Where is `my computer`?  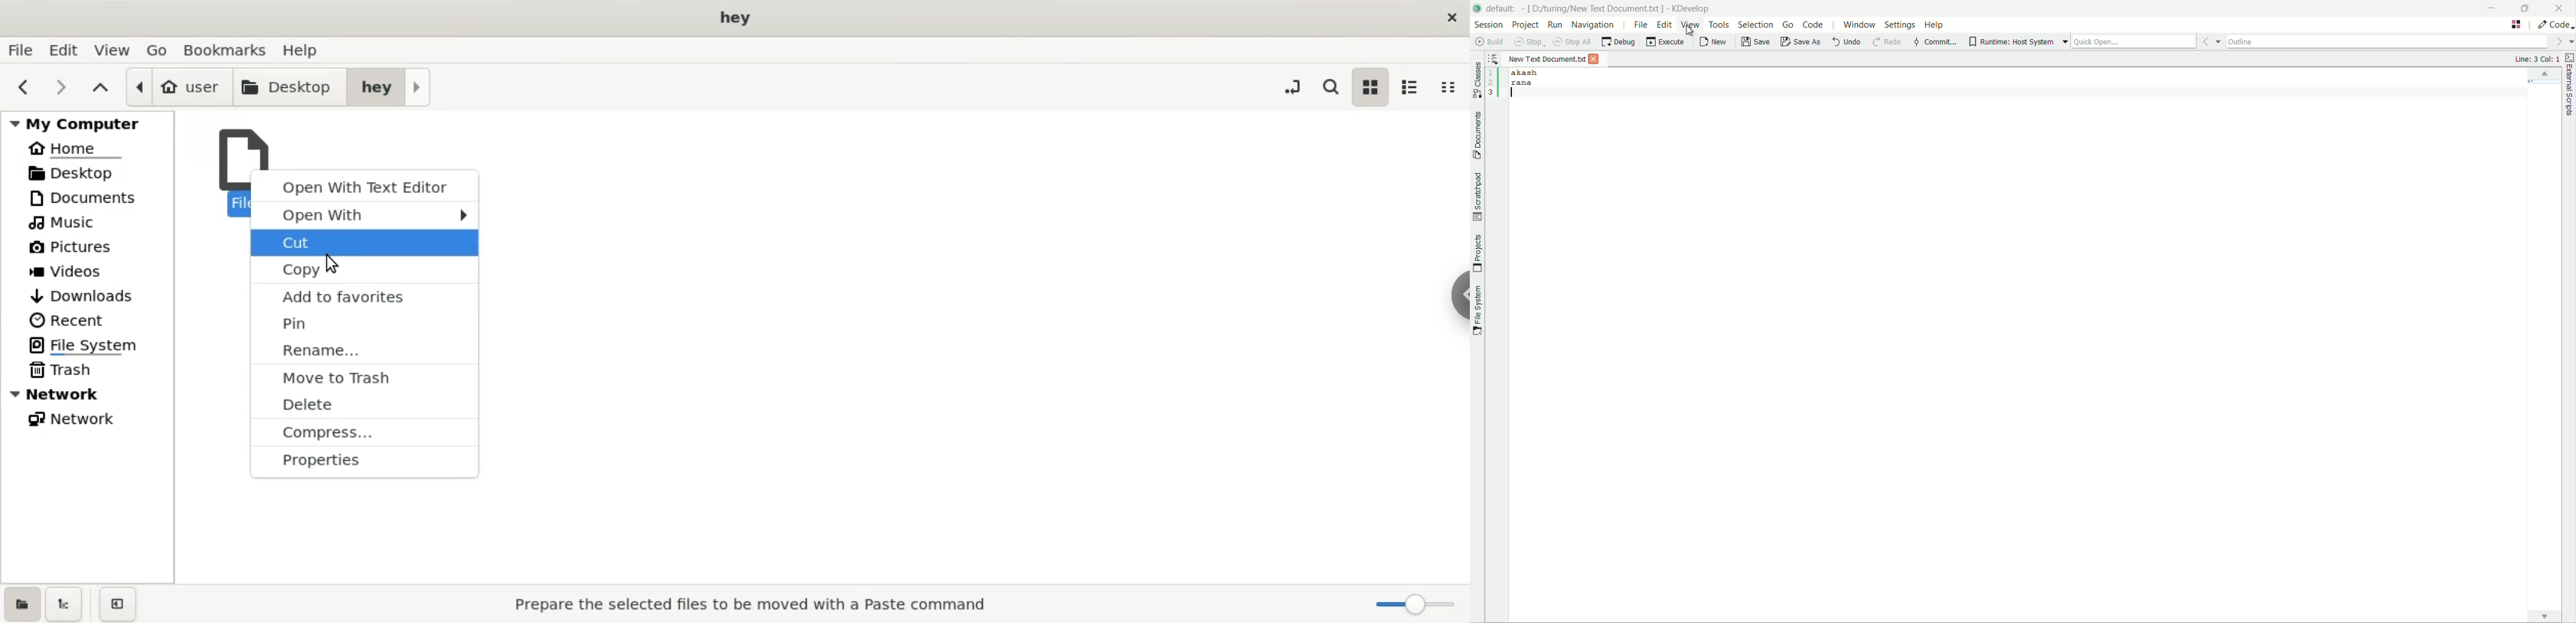 my computer is located at coordinates (83, 123).